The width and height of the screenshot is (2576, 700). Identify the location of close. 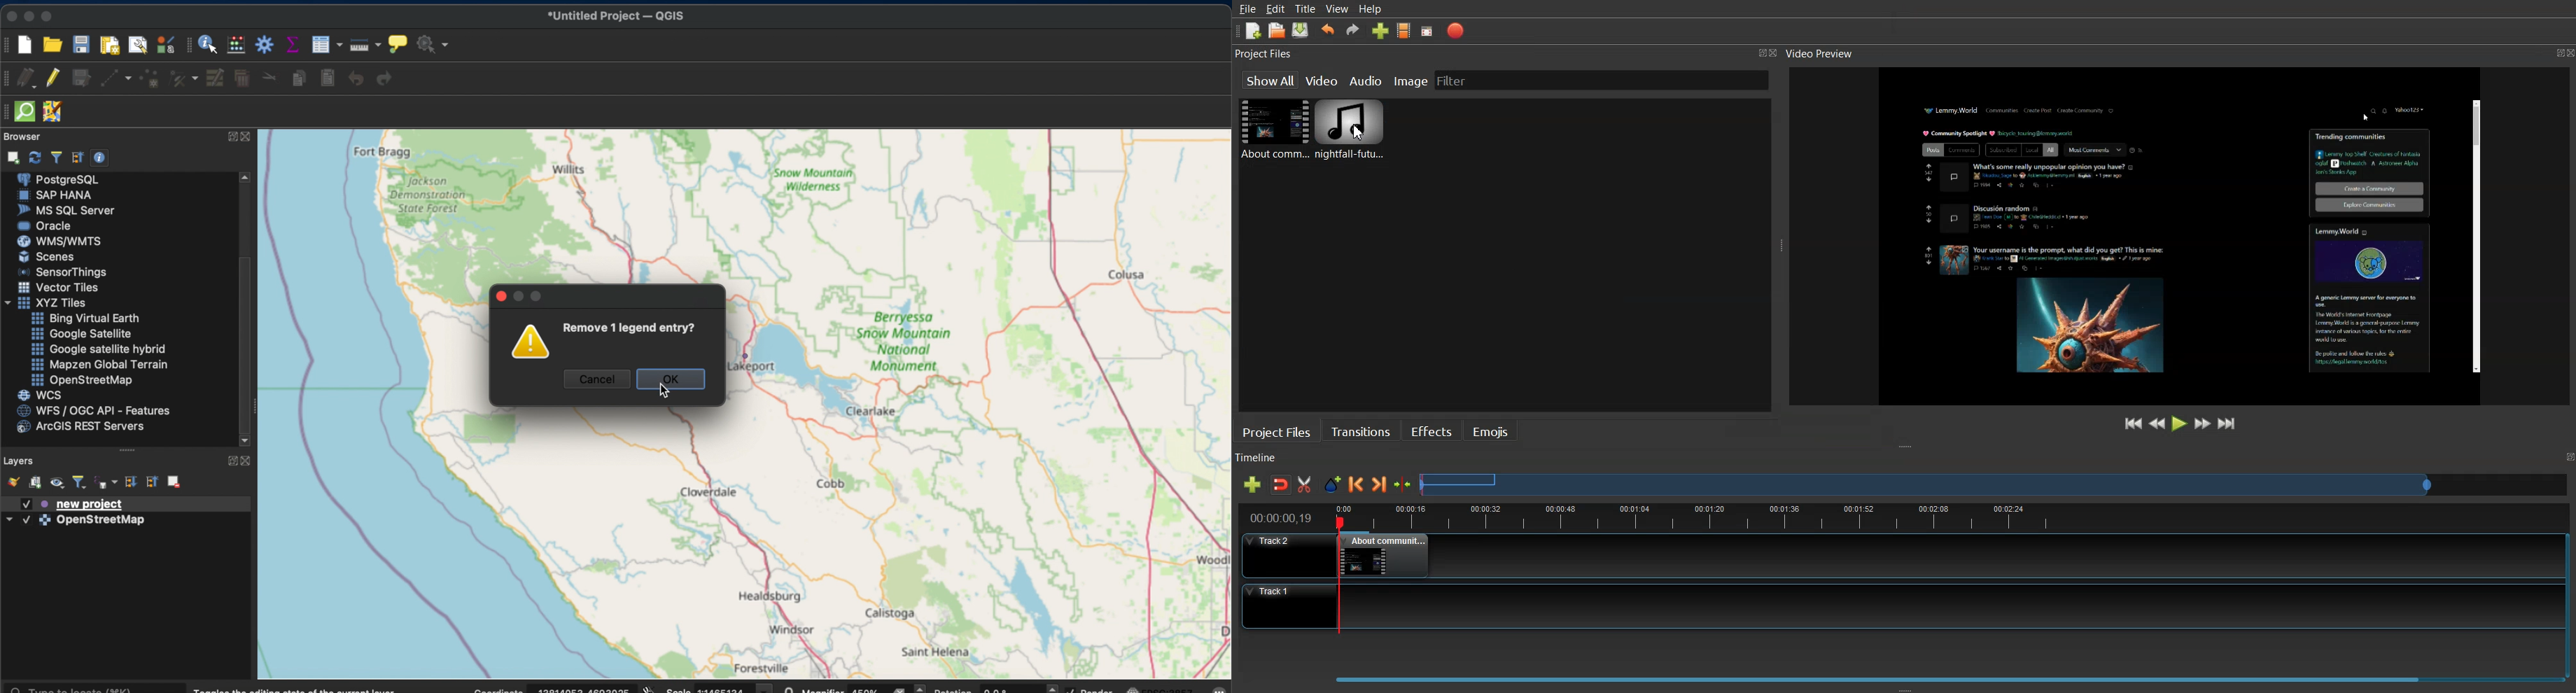
(10, 15).